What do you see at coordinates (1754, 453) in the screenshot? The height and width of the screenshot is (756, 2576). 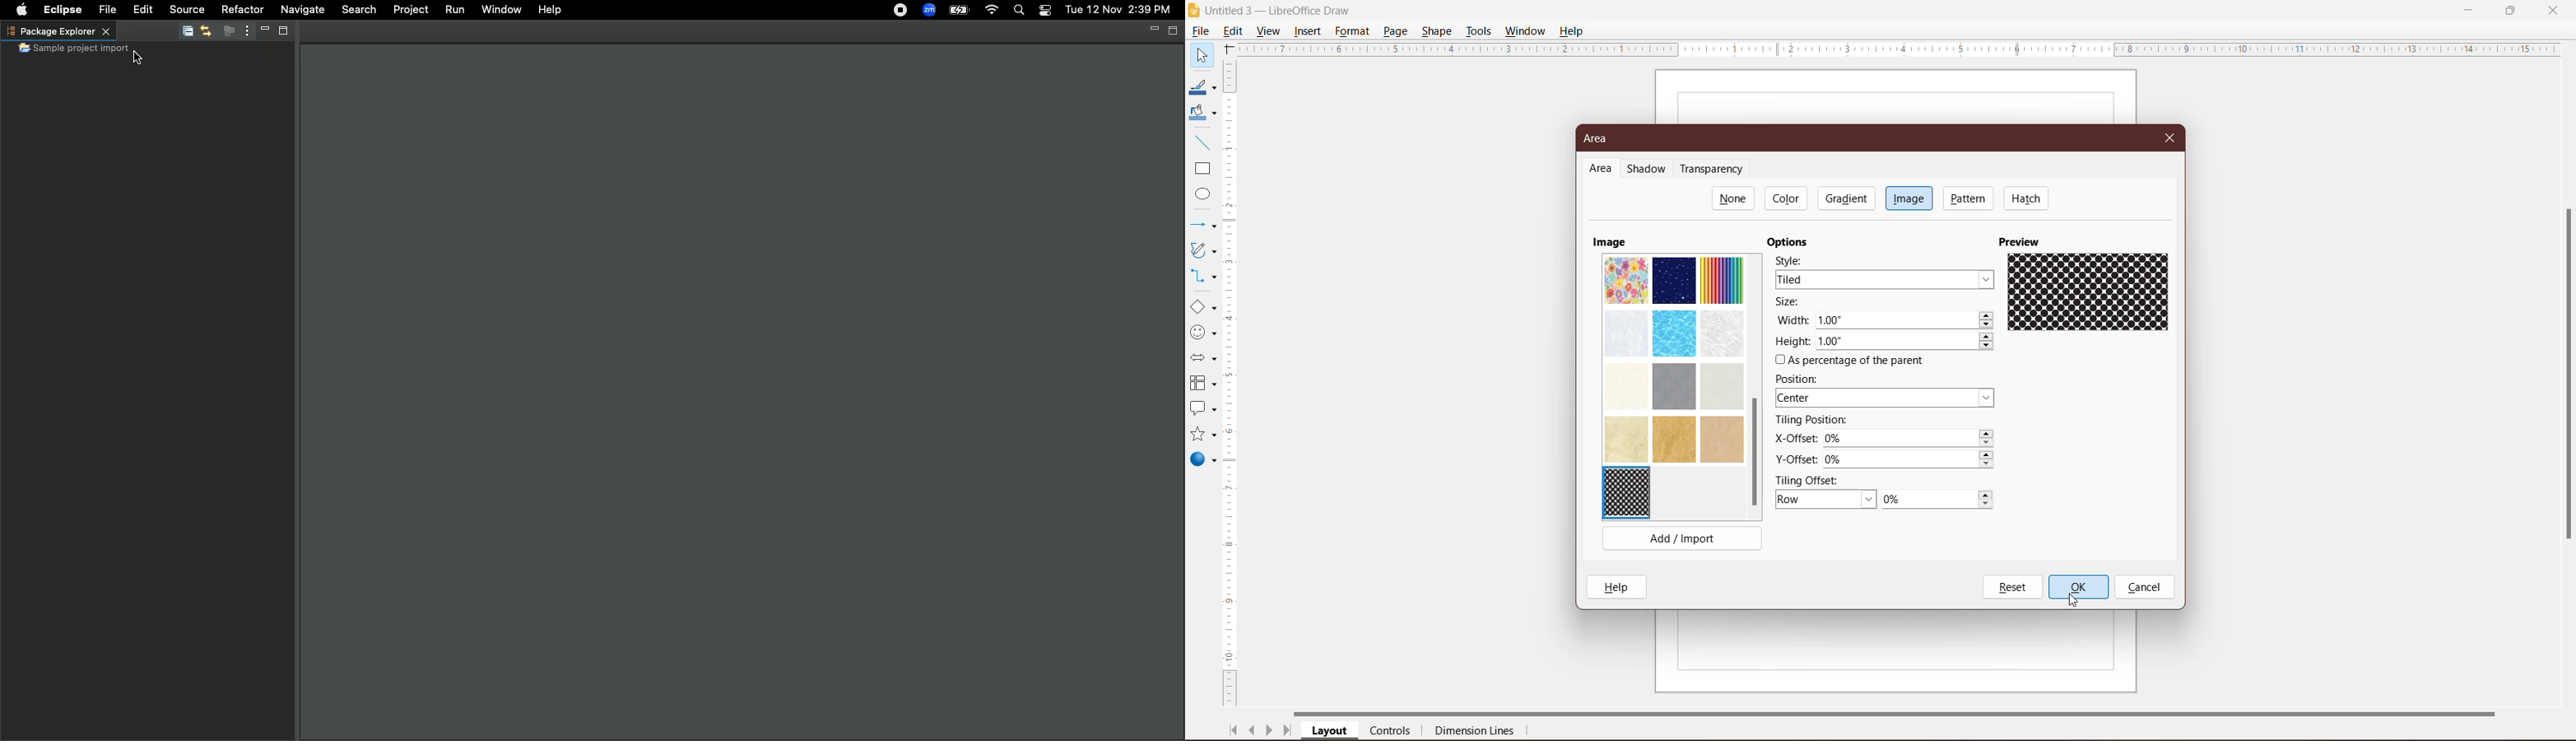 I see `Scroll Bar dragged to new position` at bounding box center [1754, 453].